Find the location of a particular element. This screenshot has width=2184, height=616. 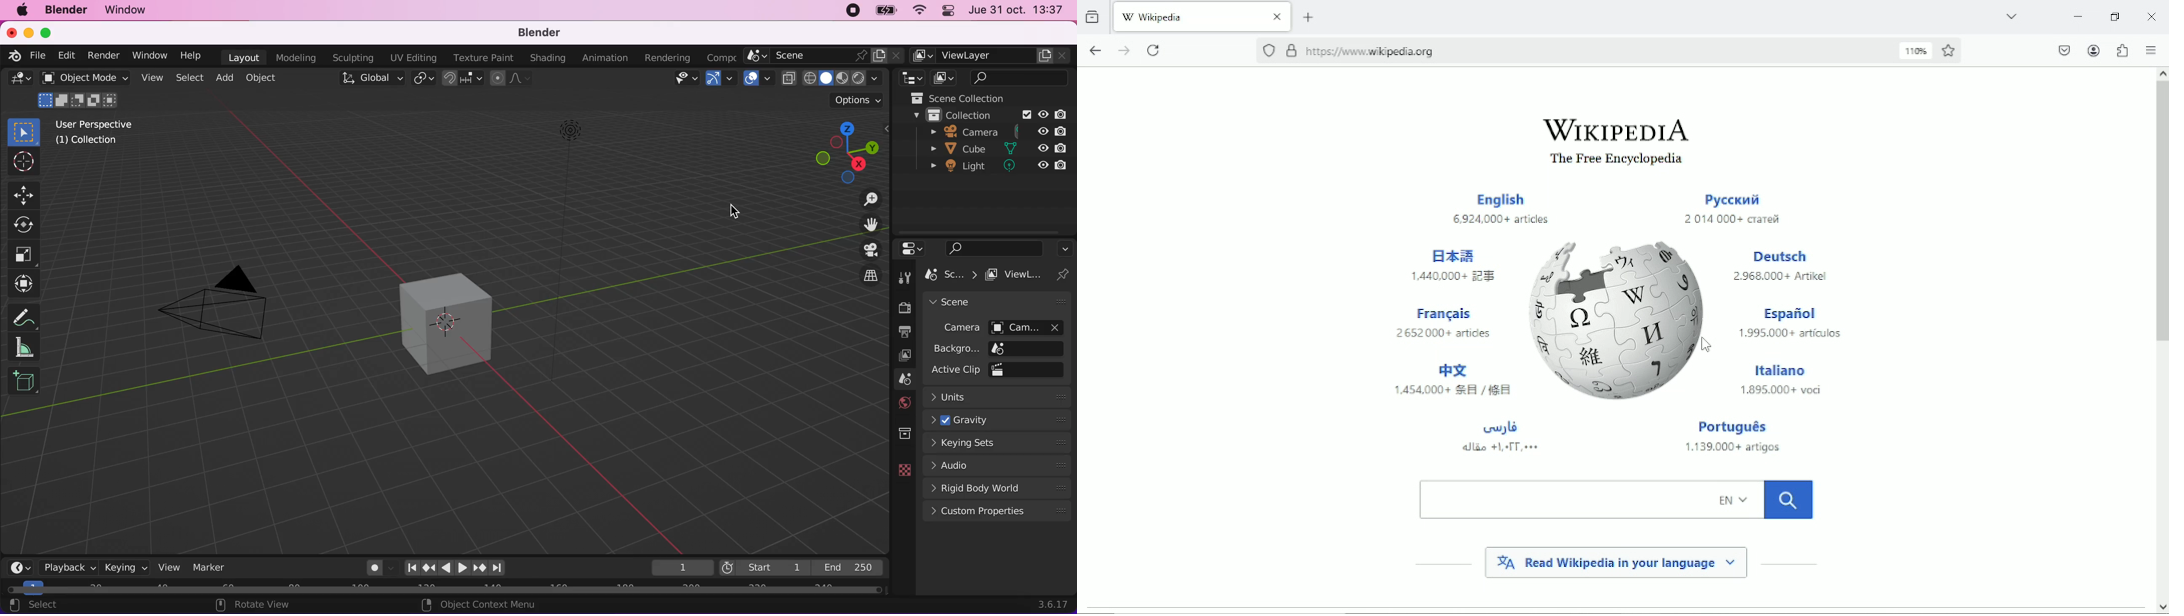

select box is located at coordinates (26, 133).